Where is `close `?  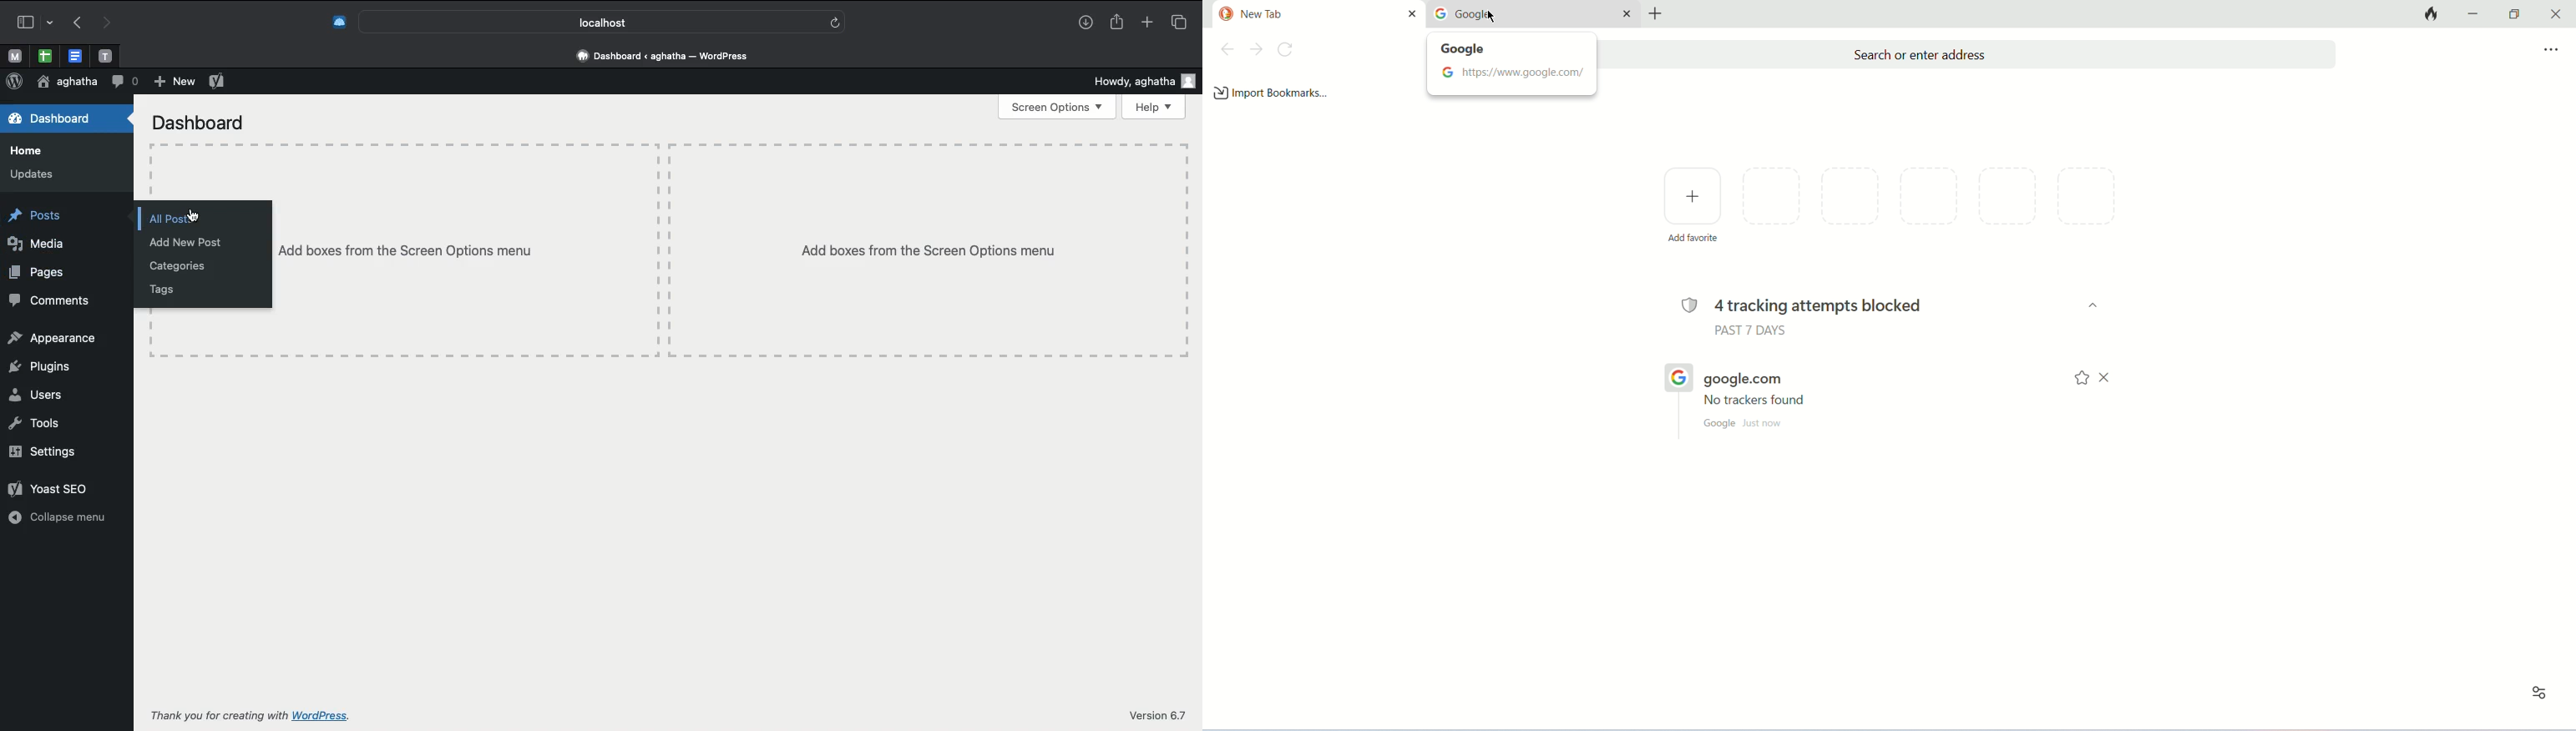 close  is located at coordinates (1627, 15).